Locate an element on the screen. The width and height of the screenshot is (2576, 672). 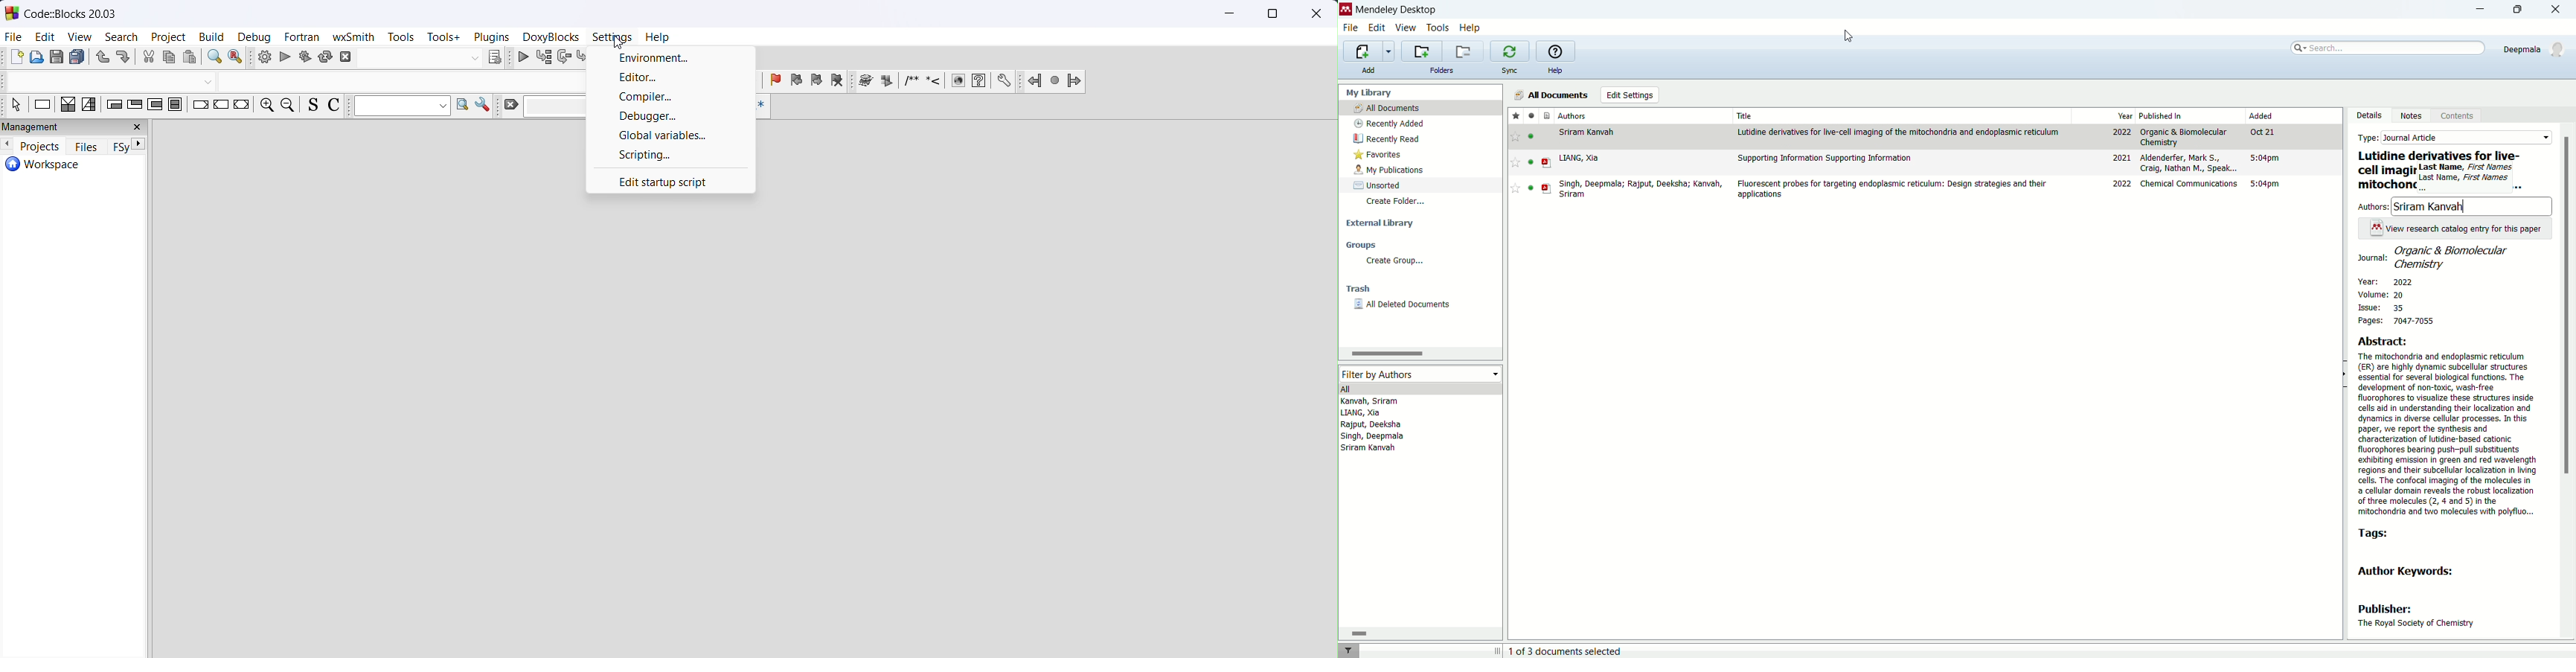
clear bookmark is located at coordinates (837, 82).